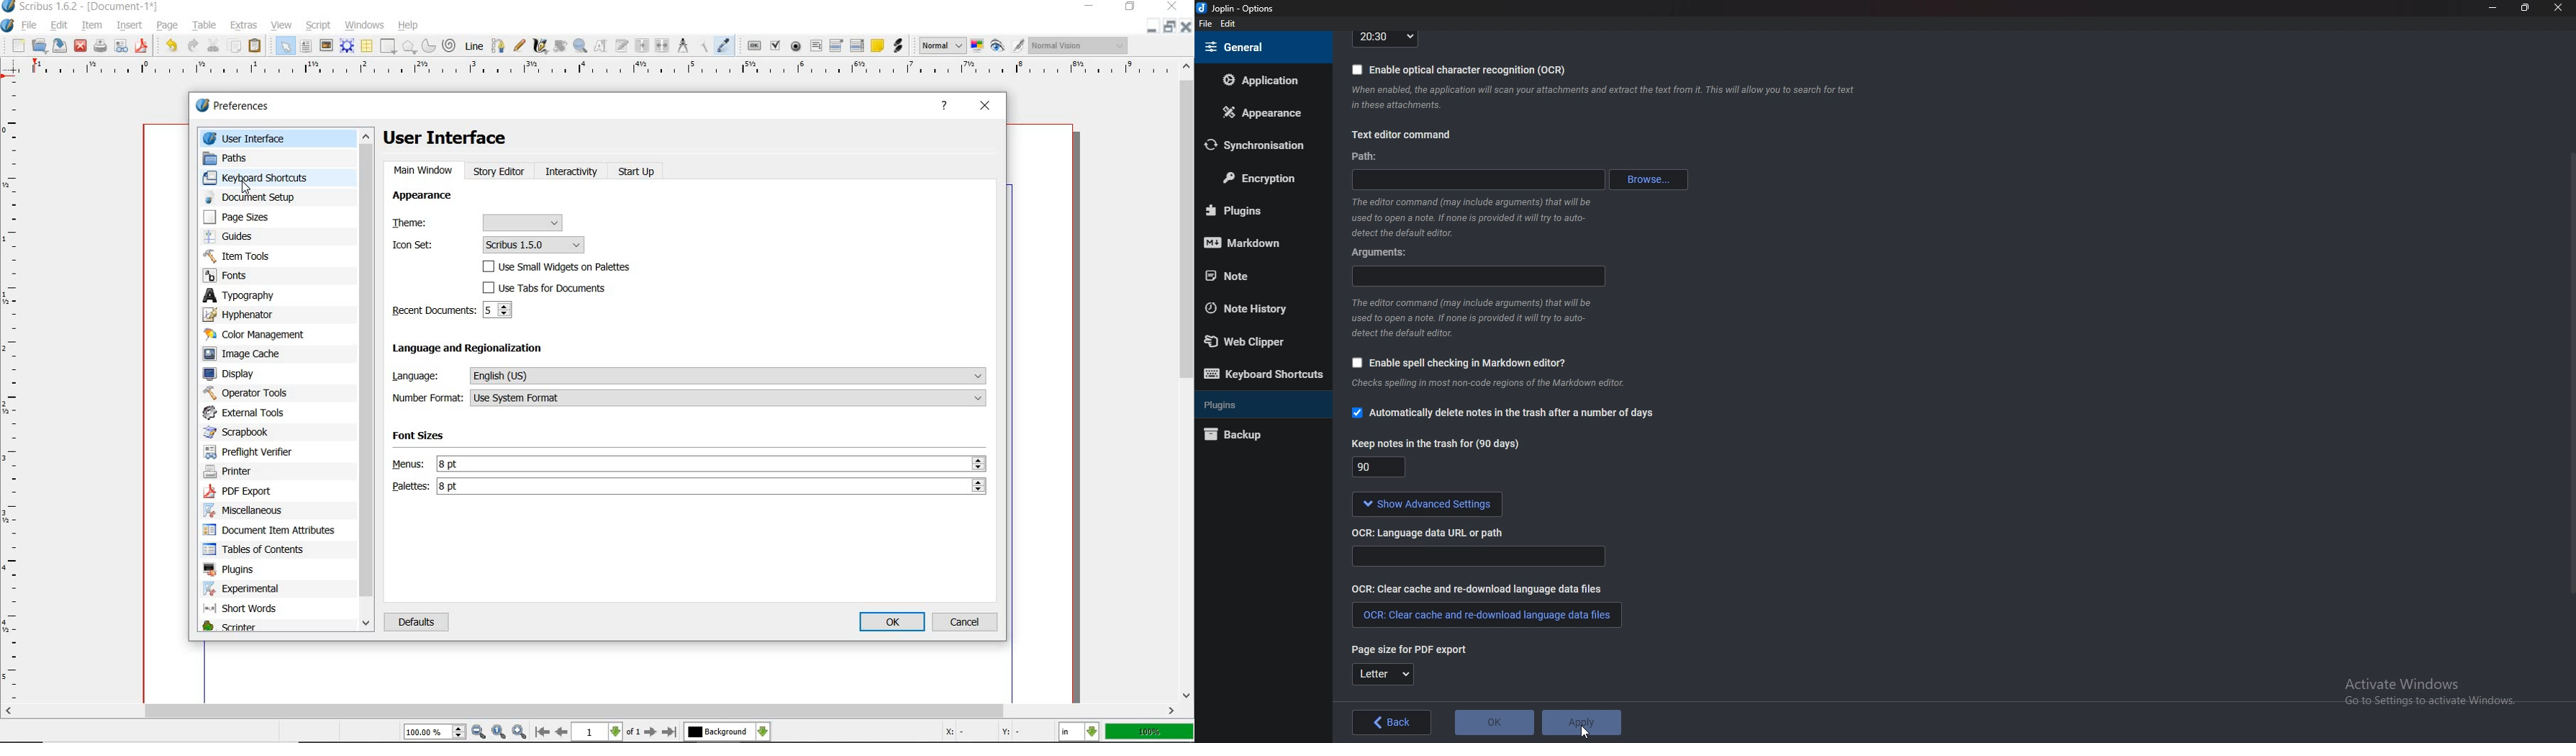 The image size is (2576, 756). Describe the element at coordinates (489, 244) in the screenshot. I see `icon set` at that location.